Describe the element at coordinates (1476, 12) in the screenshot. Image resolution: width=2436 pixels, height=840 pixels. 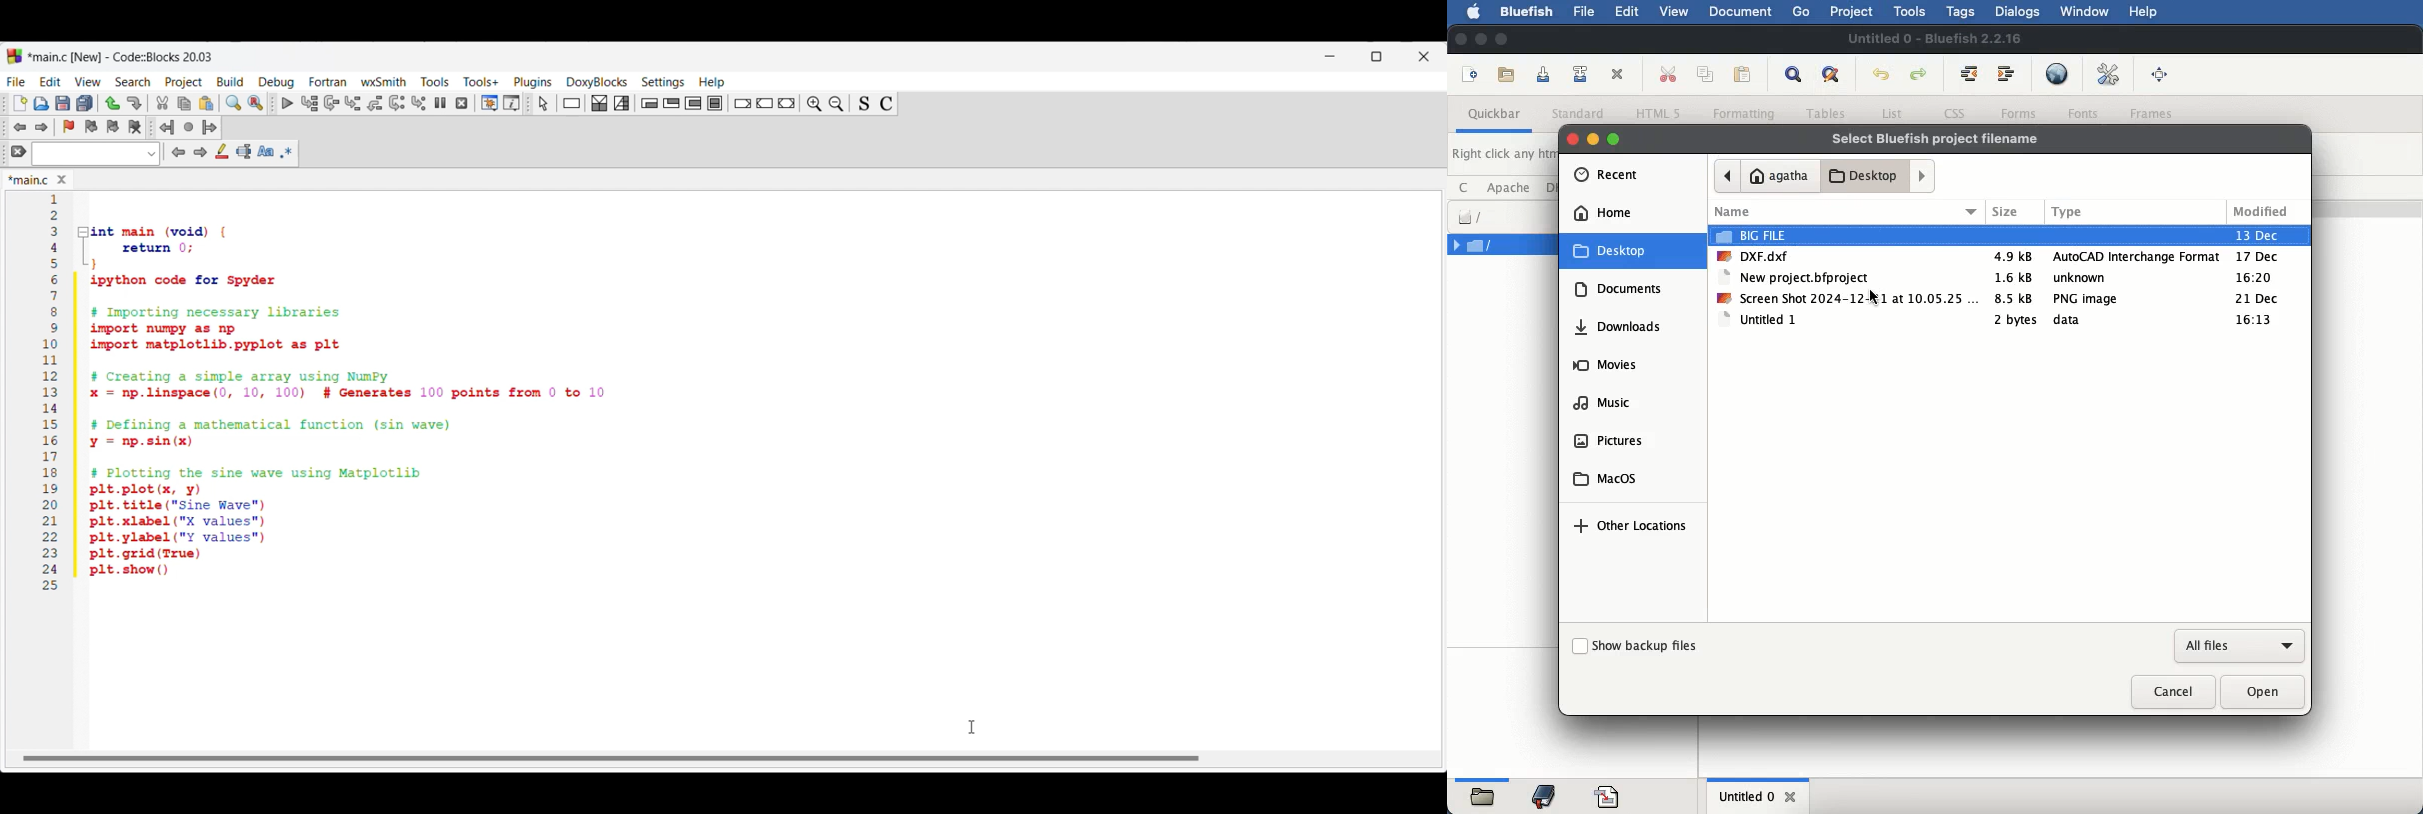
I see `apple` at that location.